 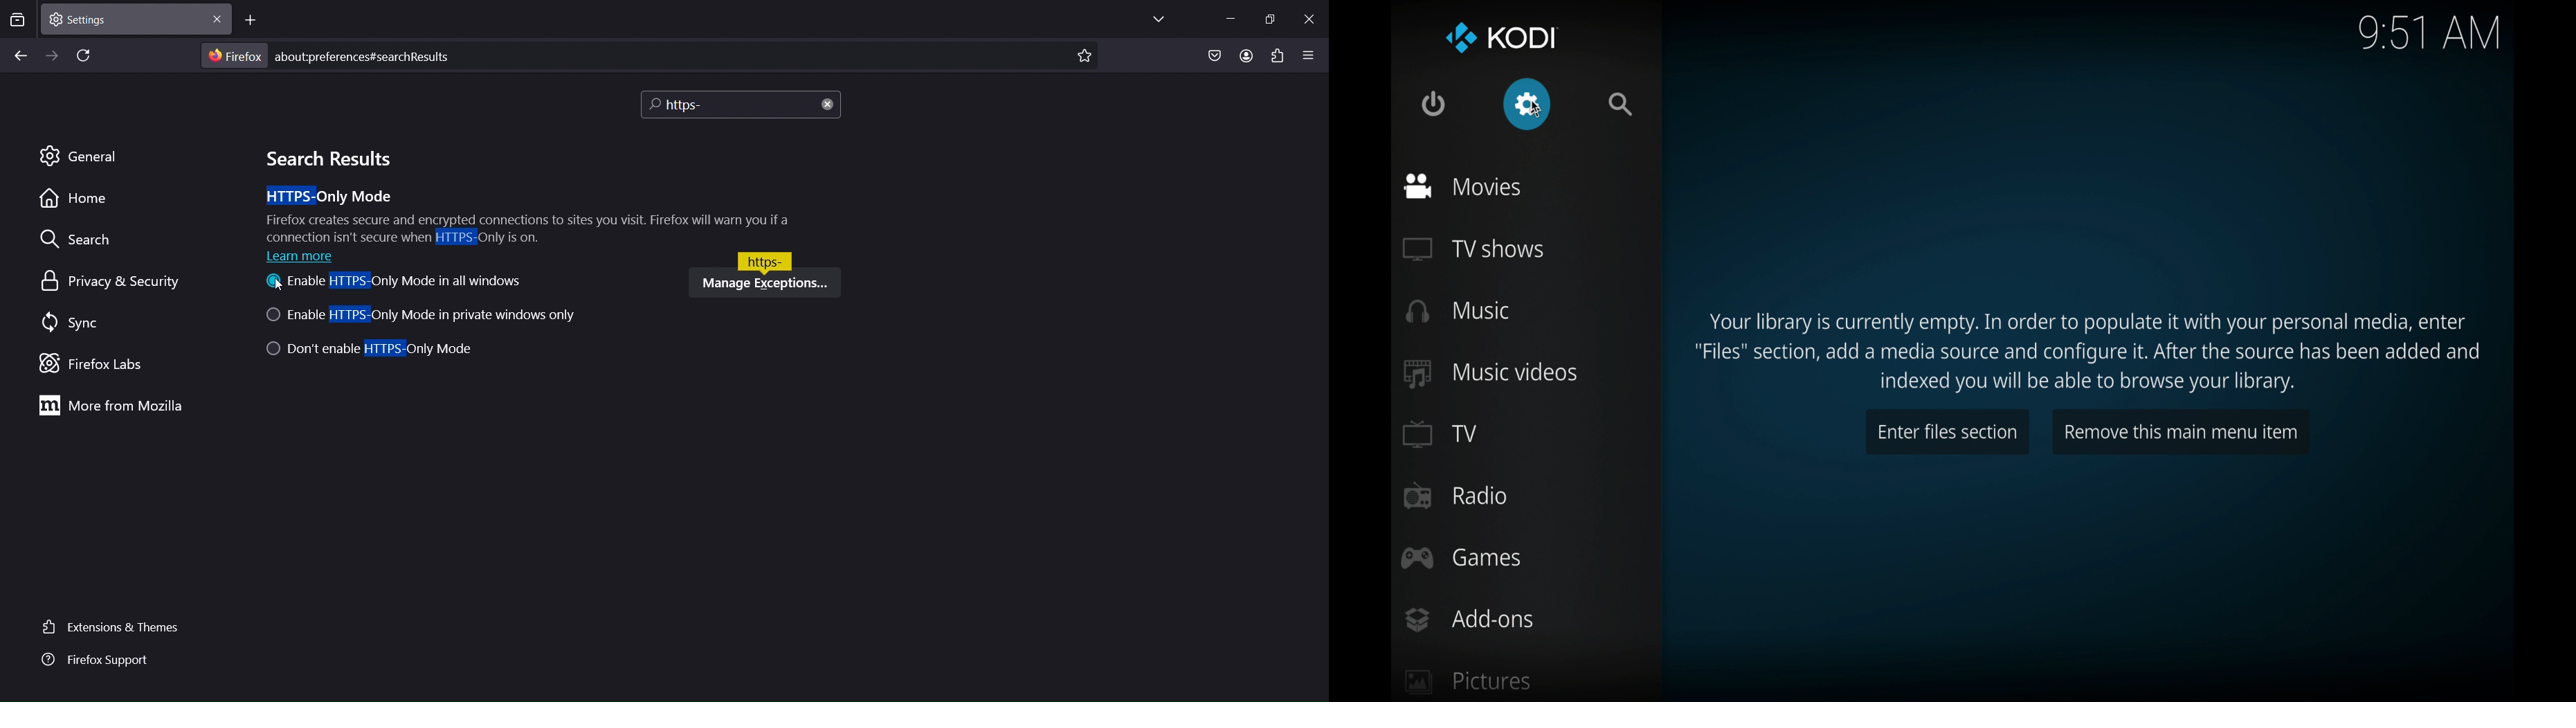 What do you see at coordinates (279, 288) in the screenshot?
I see `cursor` at bounding box center [279, 288].